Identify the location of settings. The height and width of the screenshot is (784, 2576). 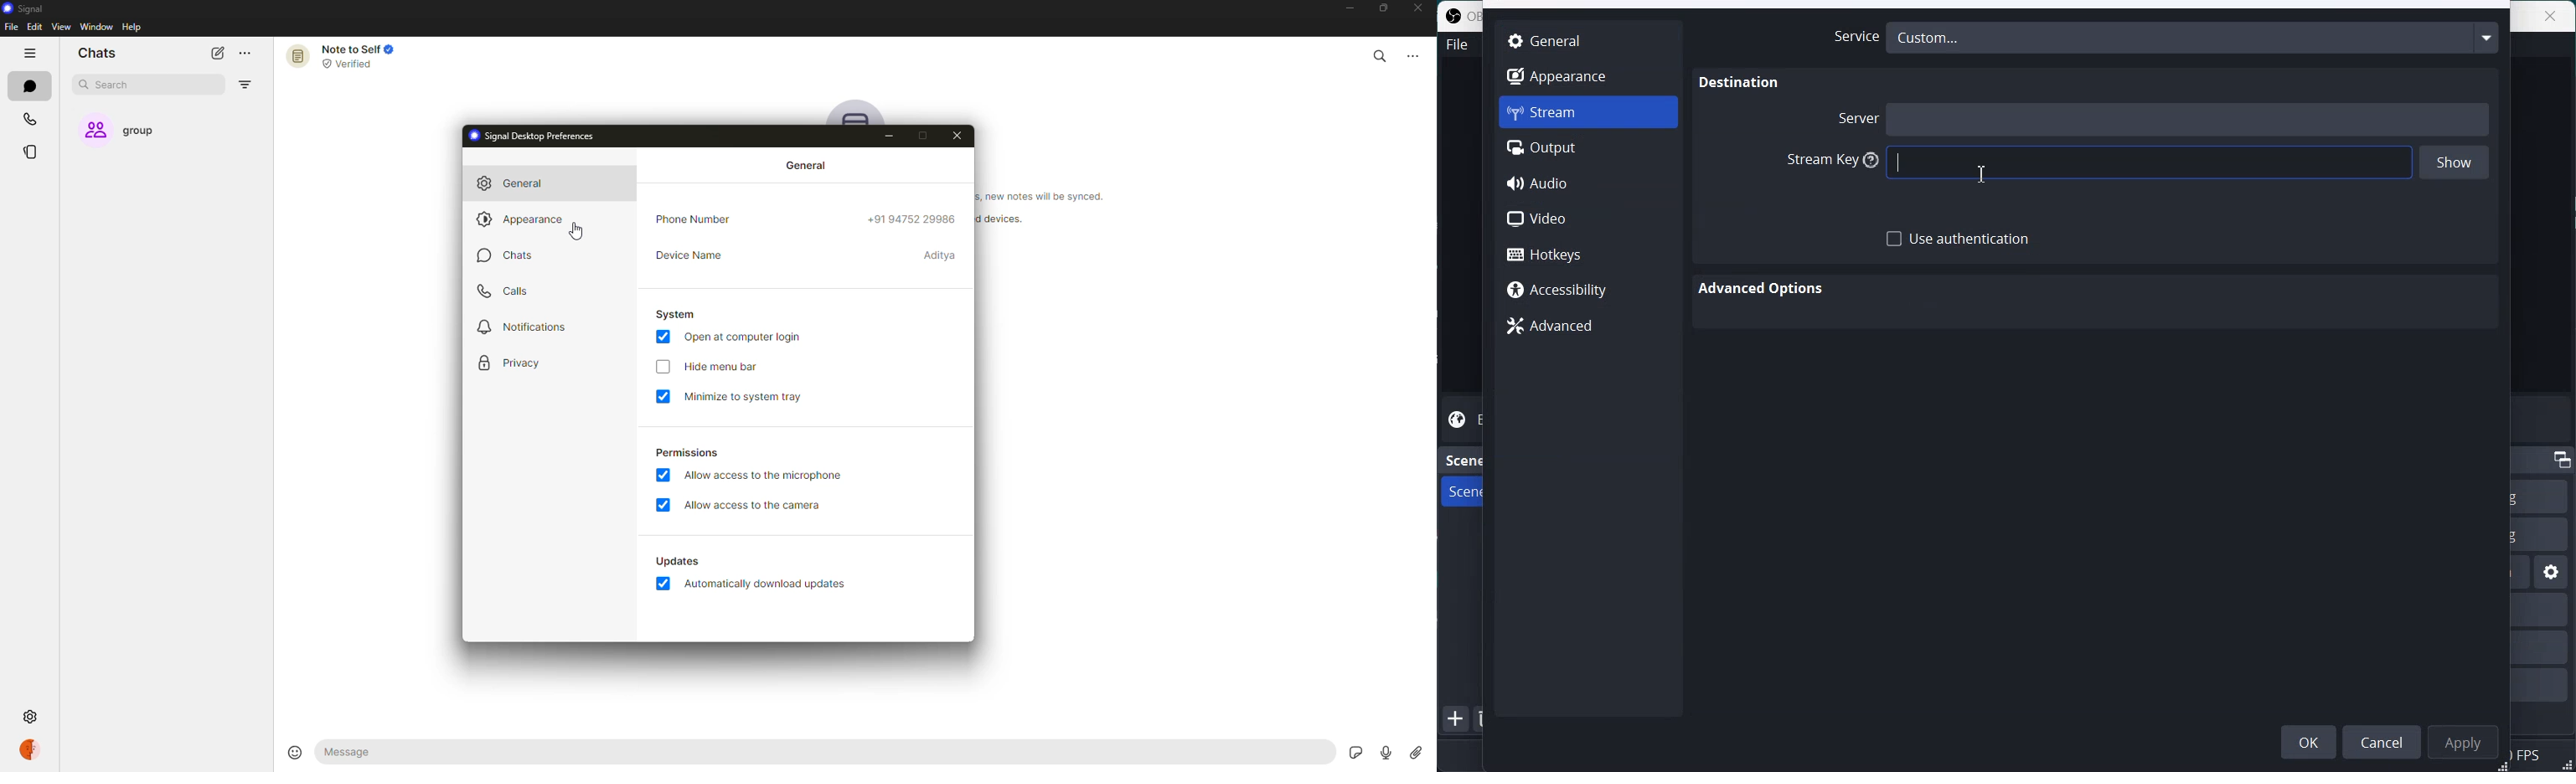
(99, 717).